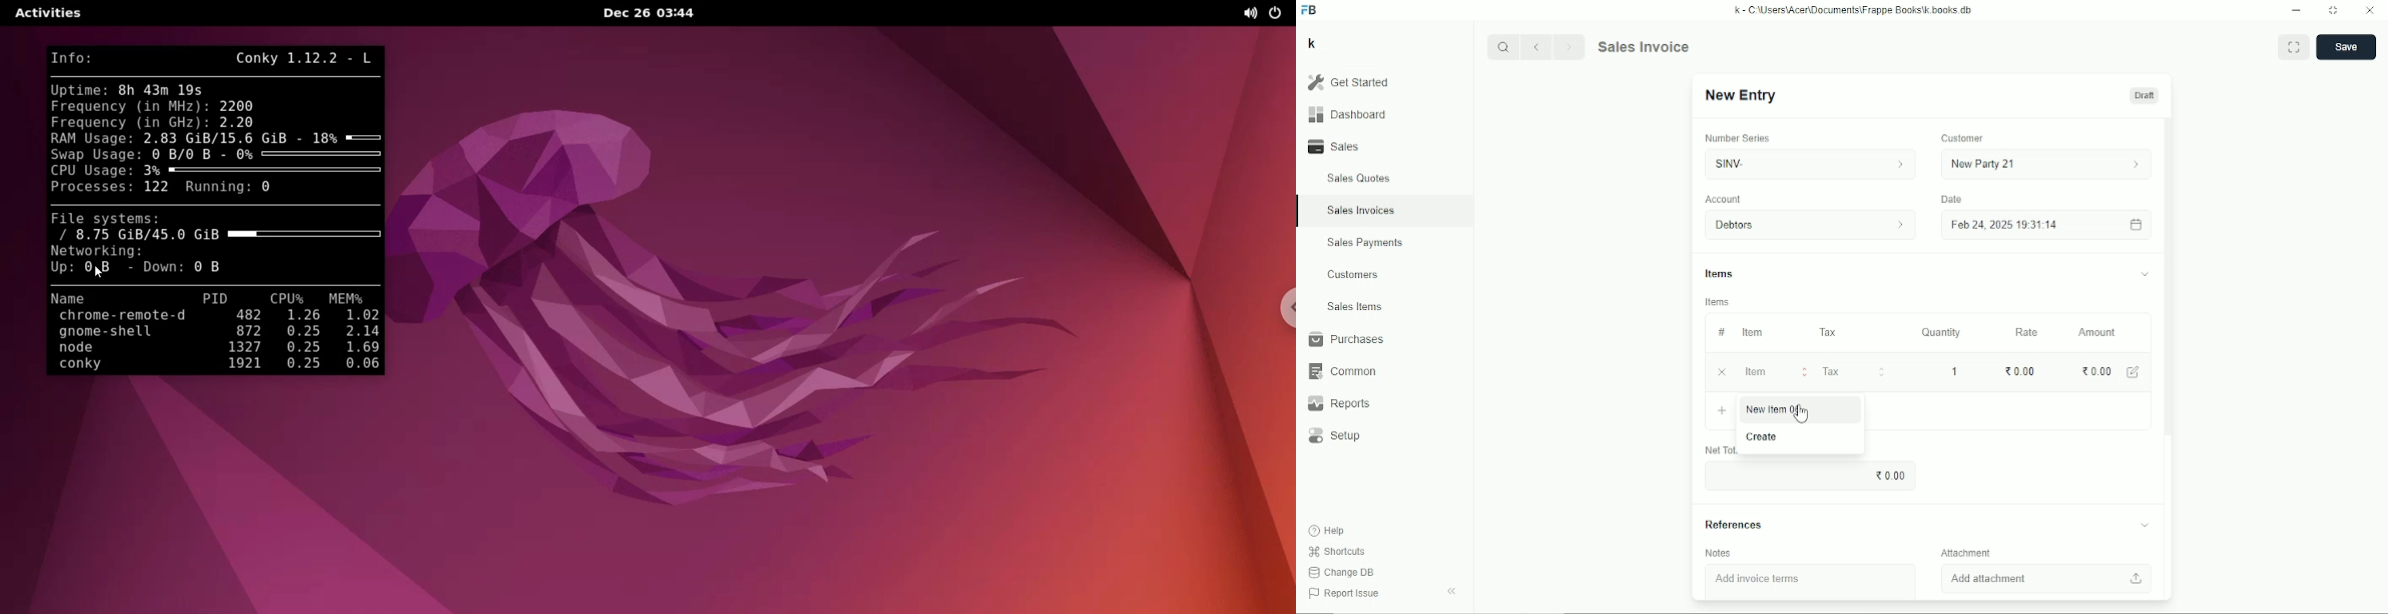 The image size is (2408, 616). What do you see at coordinates (1890, 476) in the screenshot?
I see `0.00` at bounding box center [1890, 476].